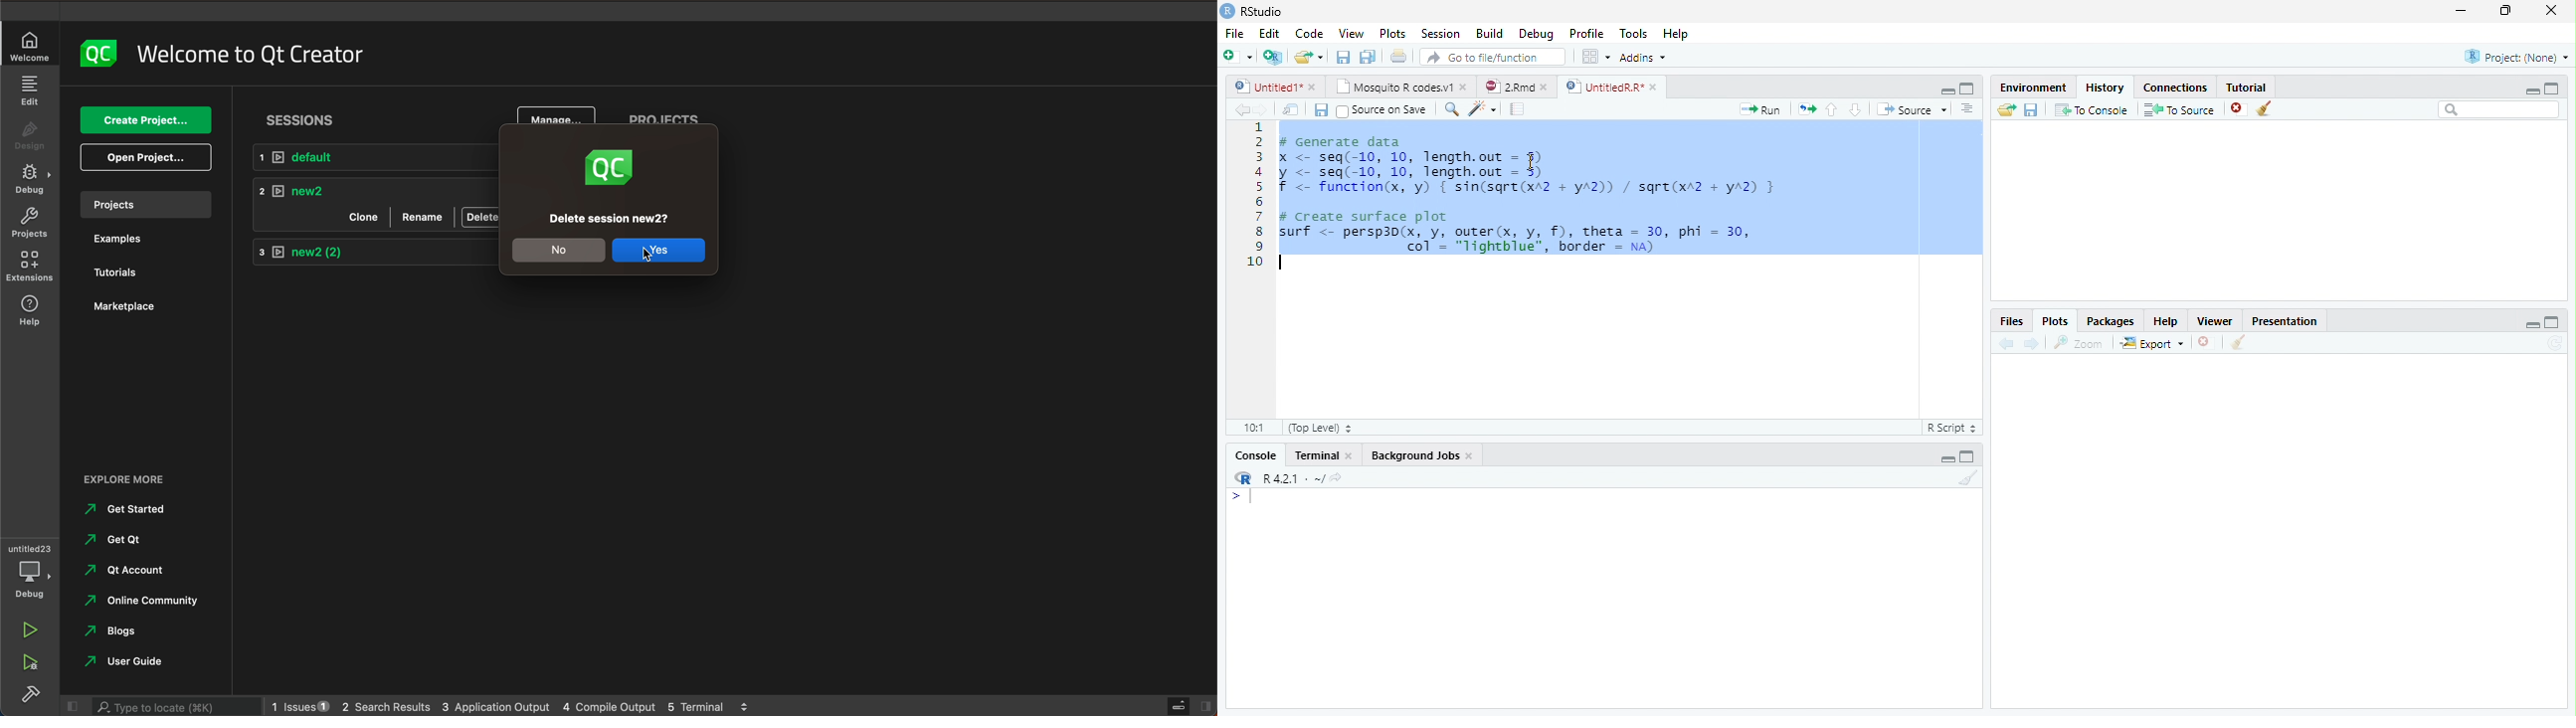 The width and height of the screenshot is (2576, 728). Describe the element at coordinates (2551, 10) in the screenshot. I see `close` at that location.